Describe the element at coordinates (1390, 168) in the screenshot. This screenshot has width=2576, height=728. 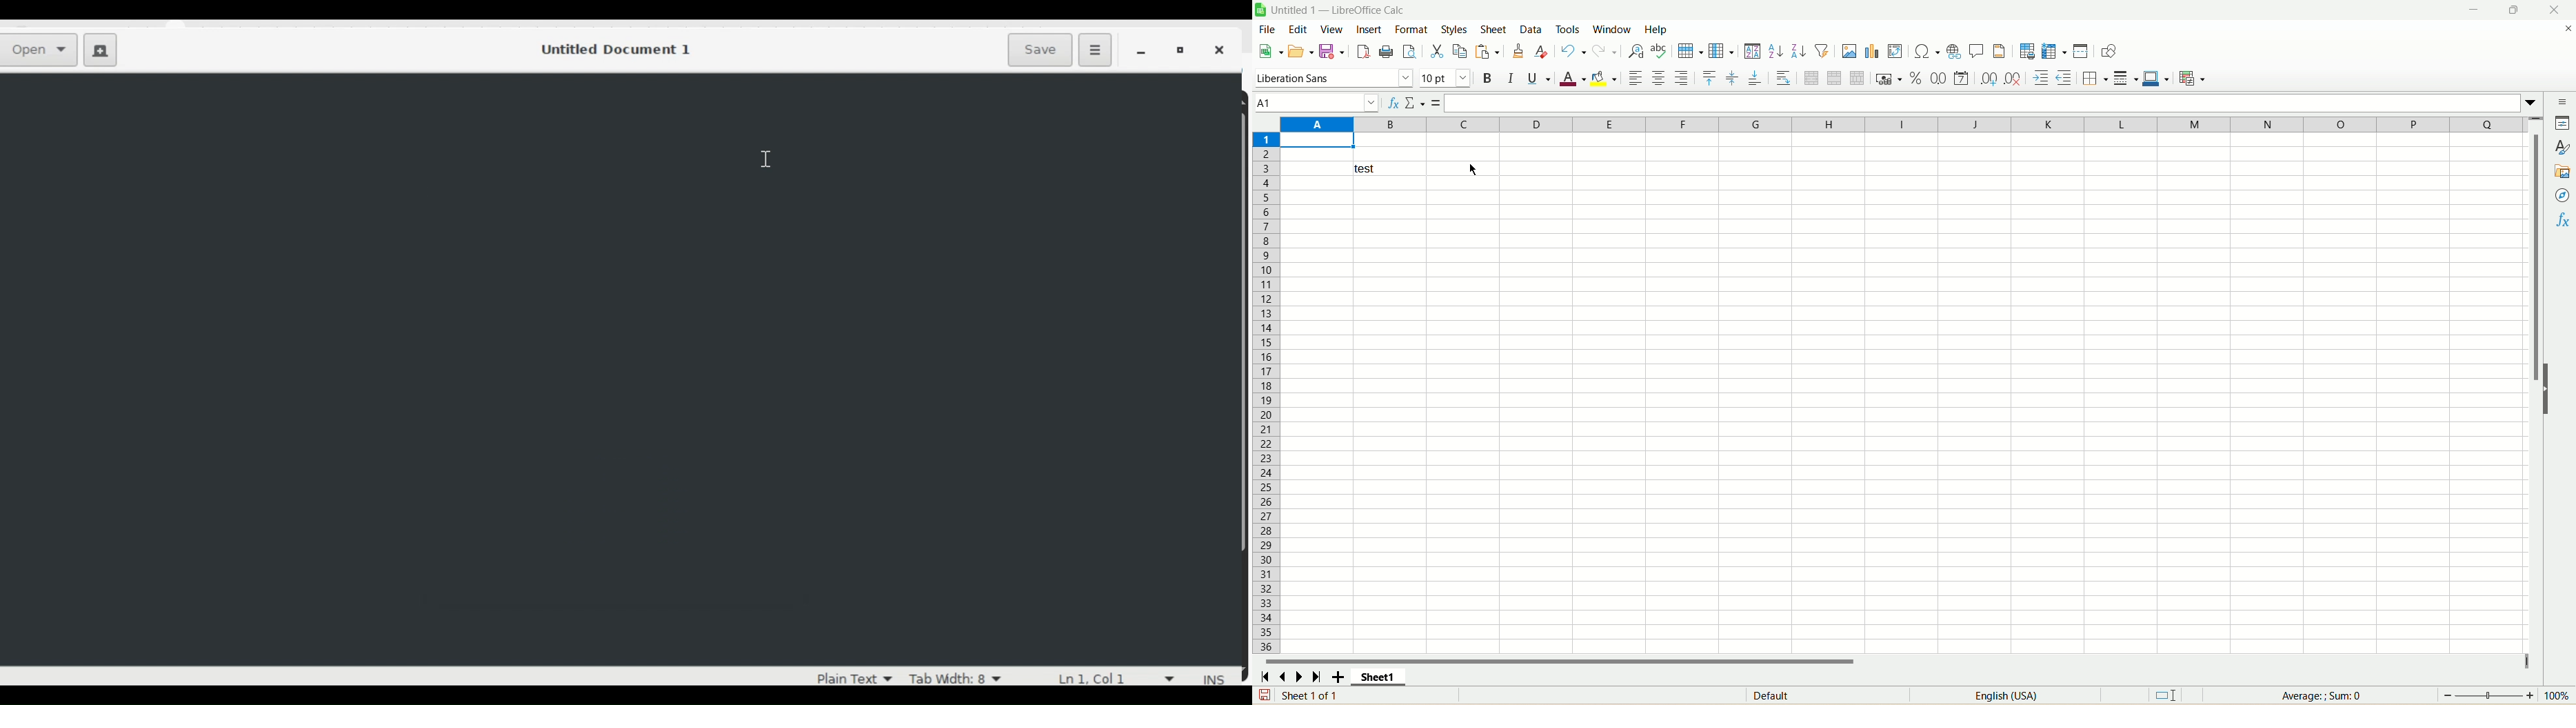
I see `test` at that location.